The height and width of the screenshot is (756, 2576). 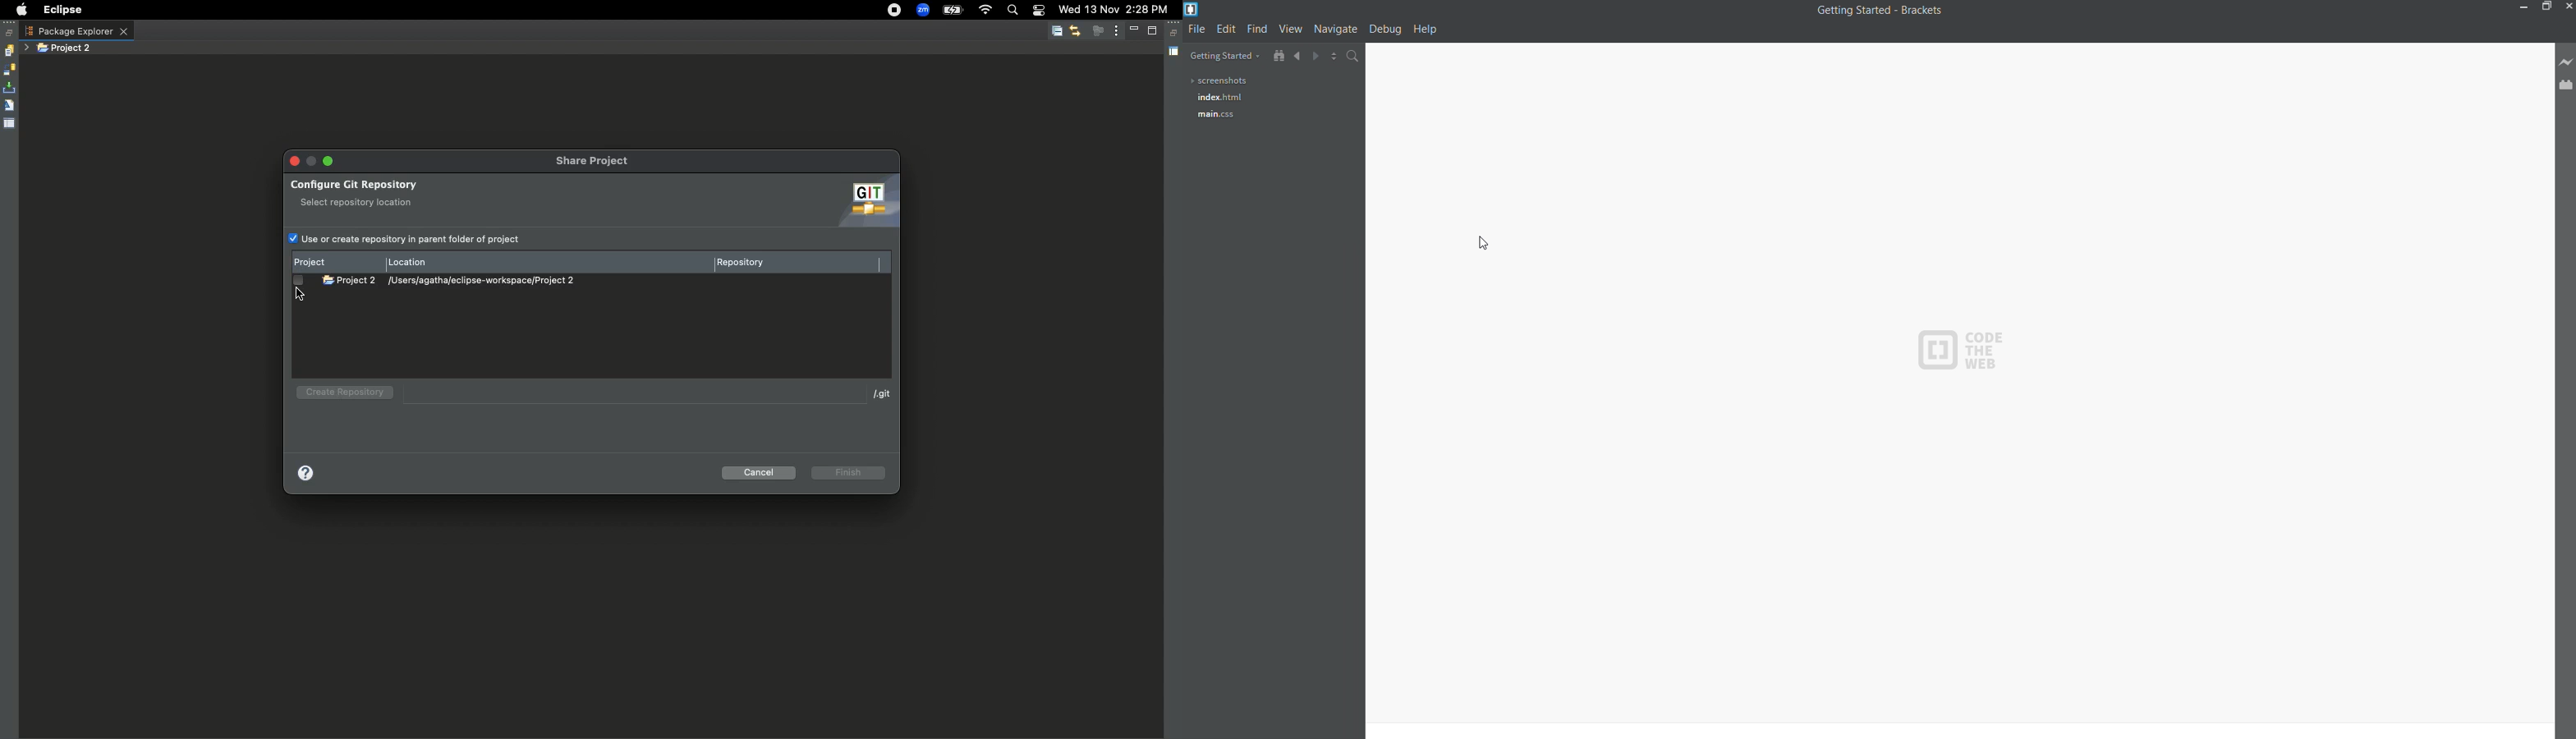 I want to click on help, so click(x=1429, y=30).